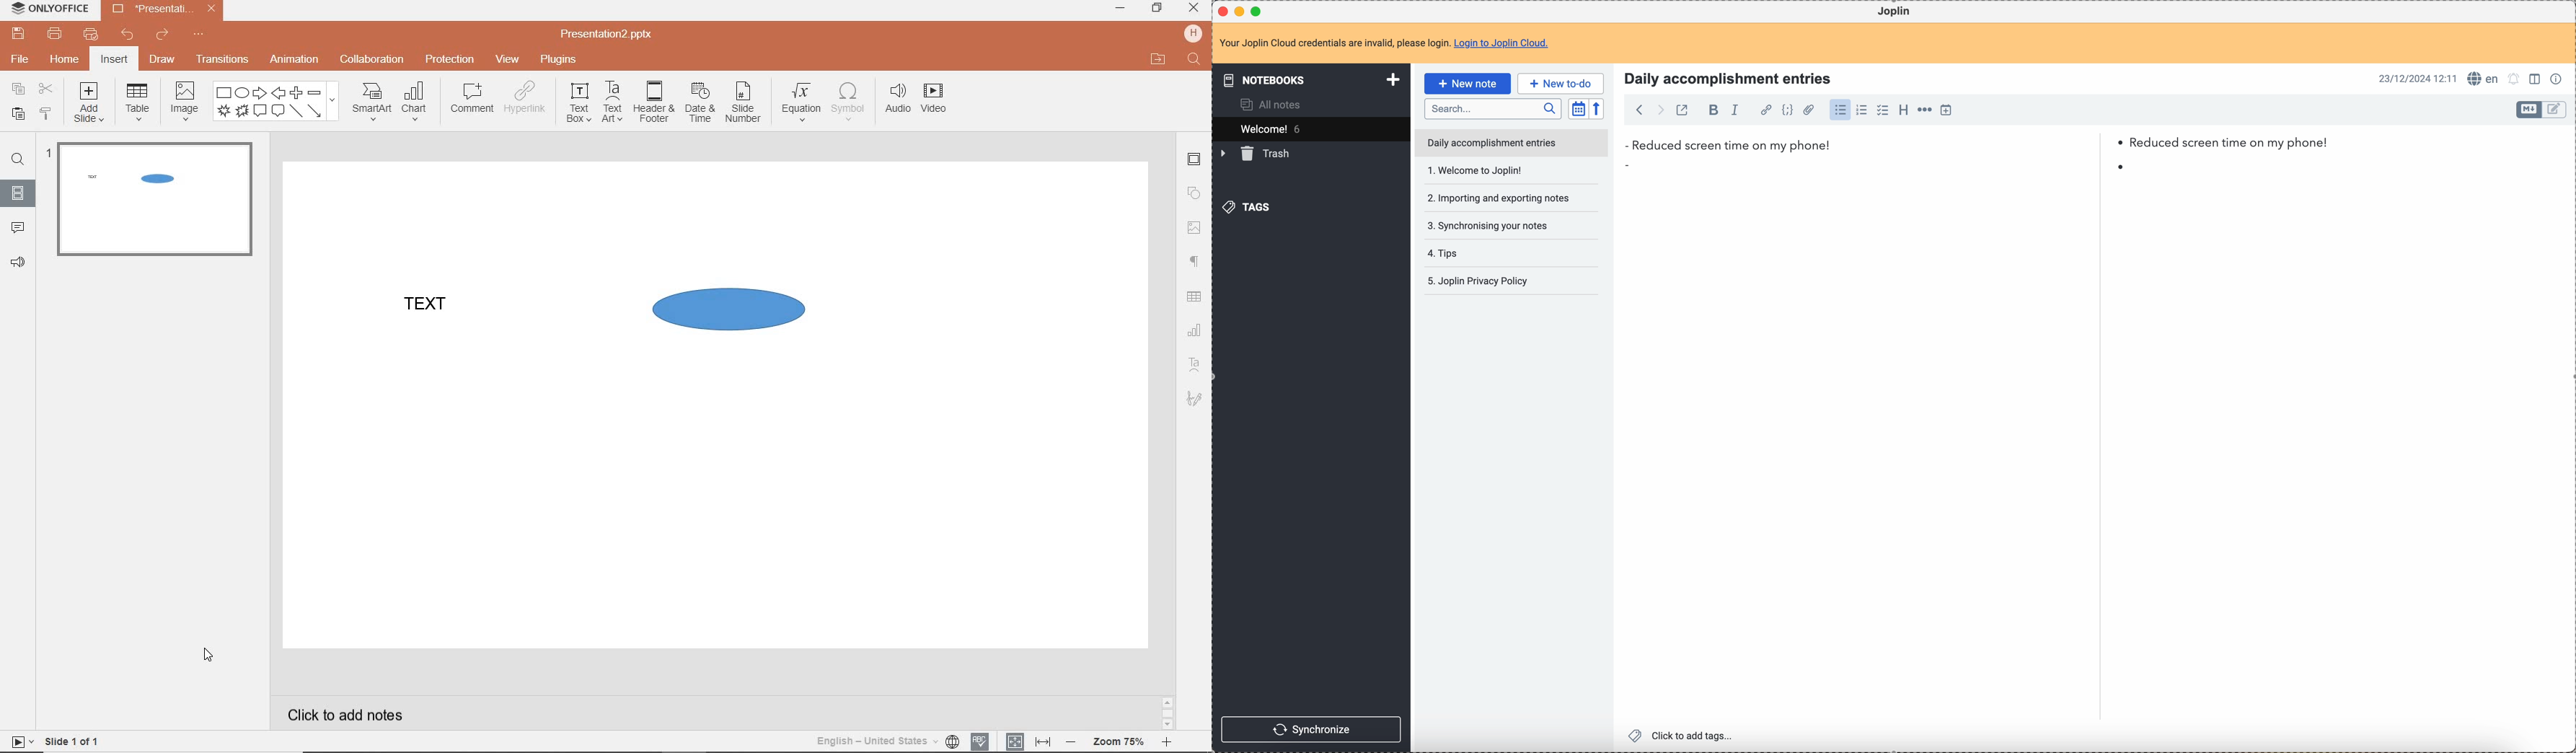 The width and height of the screenshot is (2576, 756). What do you see at coordinates (607, 35) in the screenshot?
I see `Presentation2.pptx` at bounding box center [607, 35].